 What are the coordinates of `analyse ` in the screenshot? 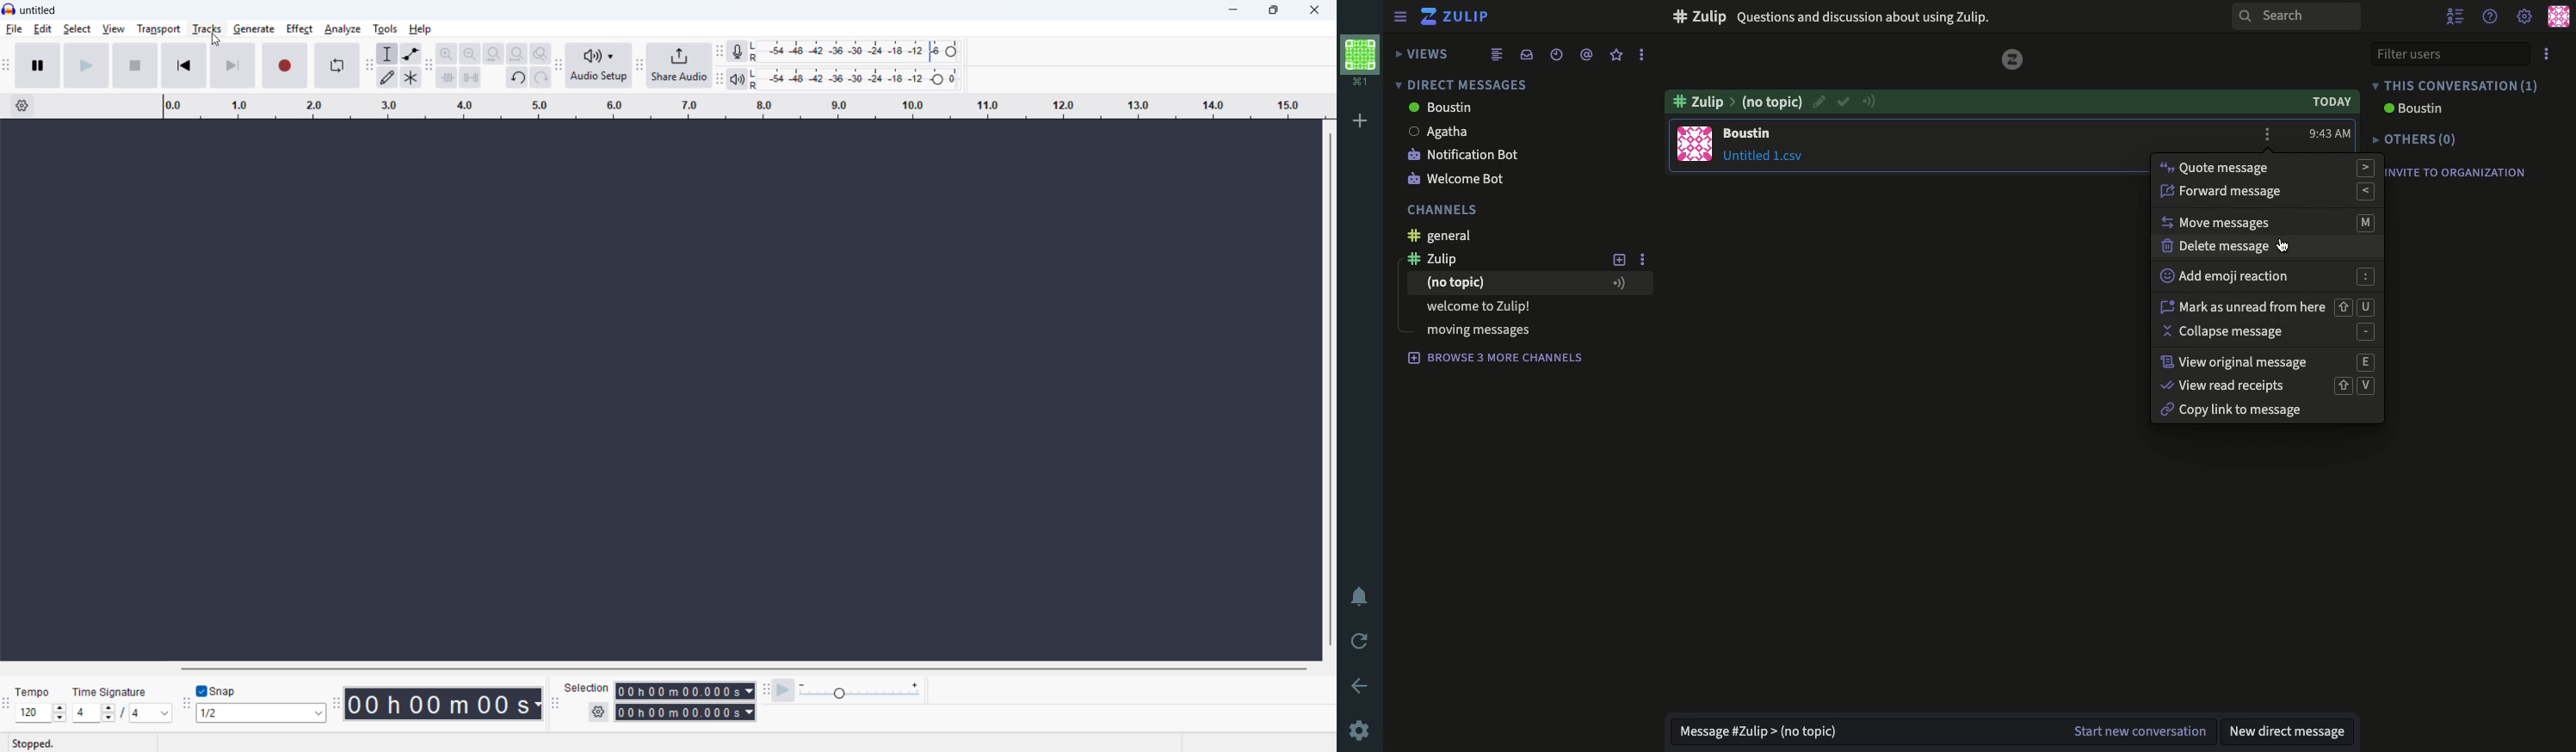 It's located at (343, 29).